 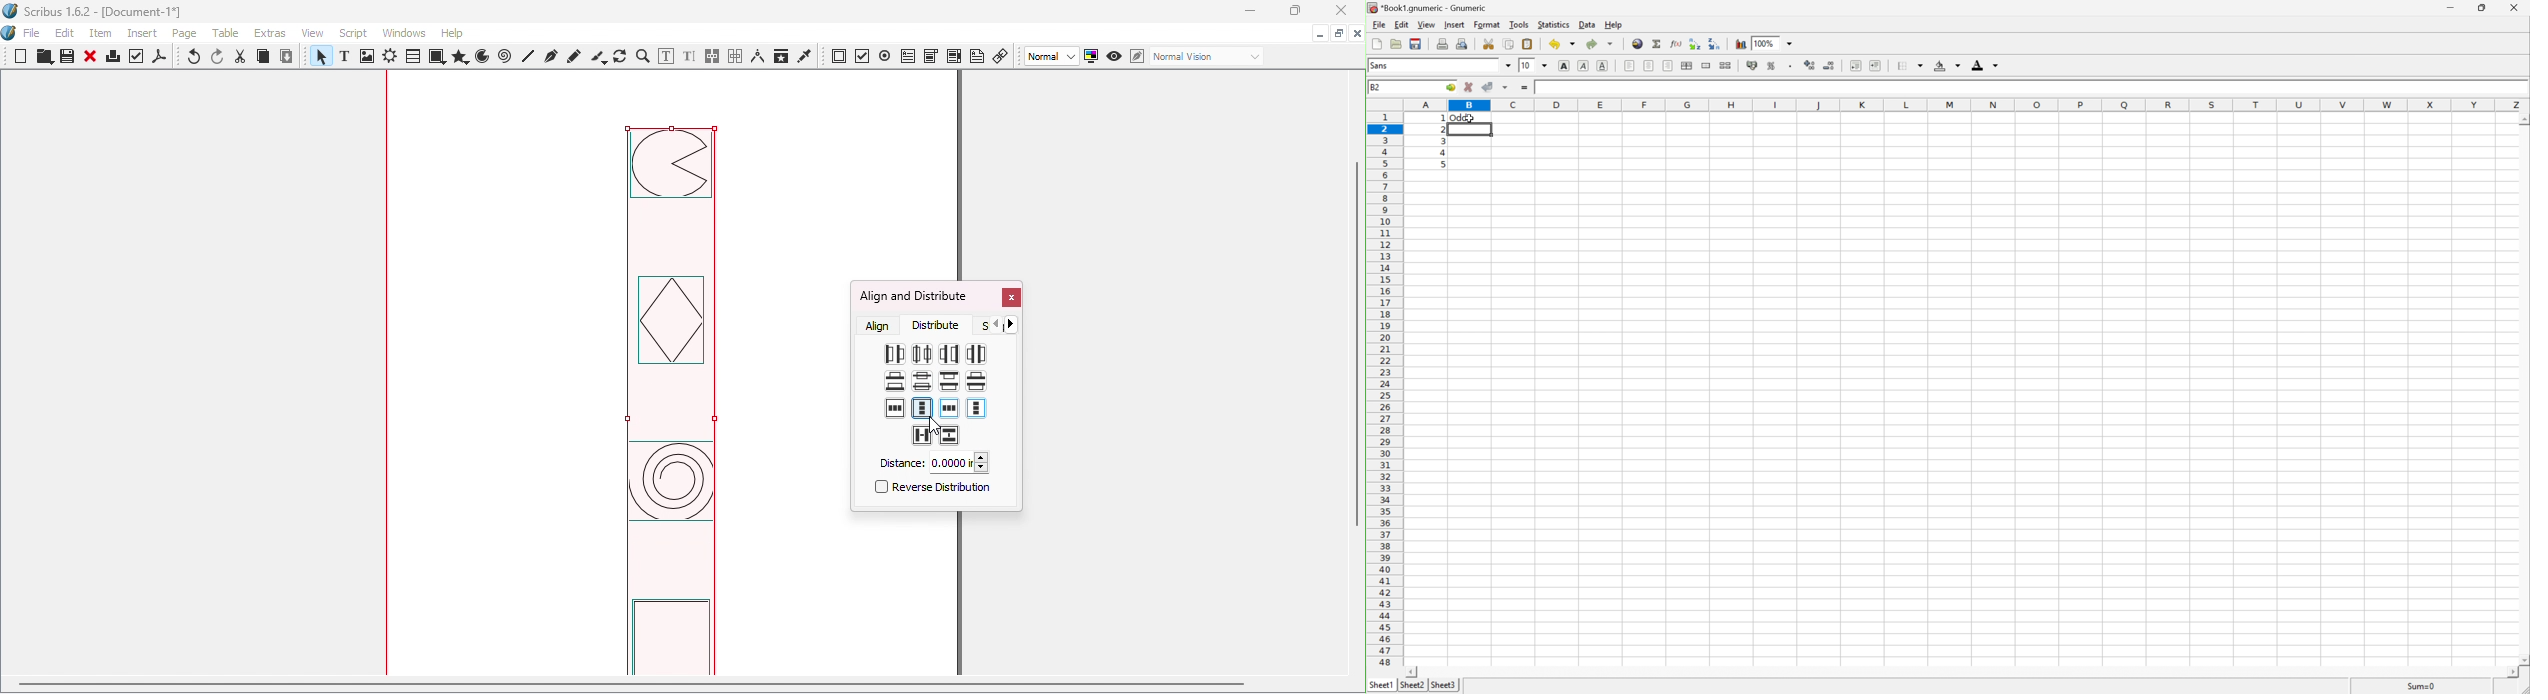 What do you see at coordinates (1713, 43) in the screenshot?
I see `Sort the selected region in descending order based on the first column selected` at bounding box center [1713, 43].